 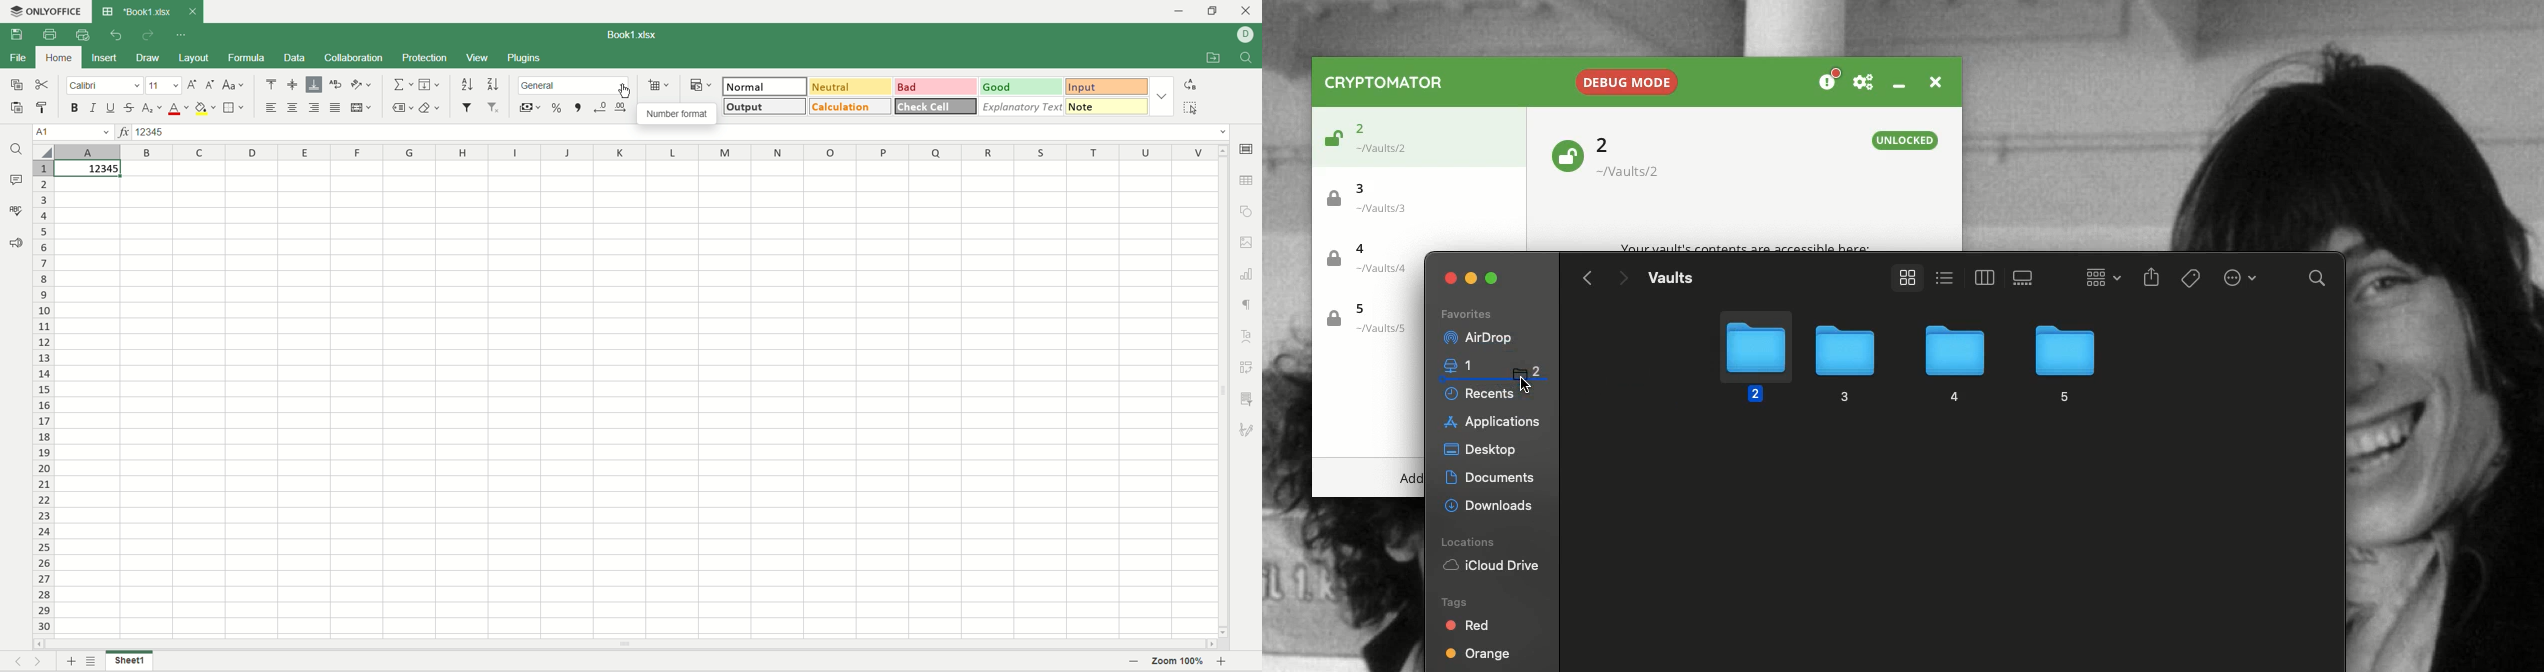 What do you see at coordinates (42, 84) in the screenshot?
I see `cut` at bounding box center [42, 84].